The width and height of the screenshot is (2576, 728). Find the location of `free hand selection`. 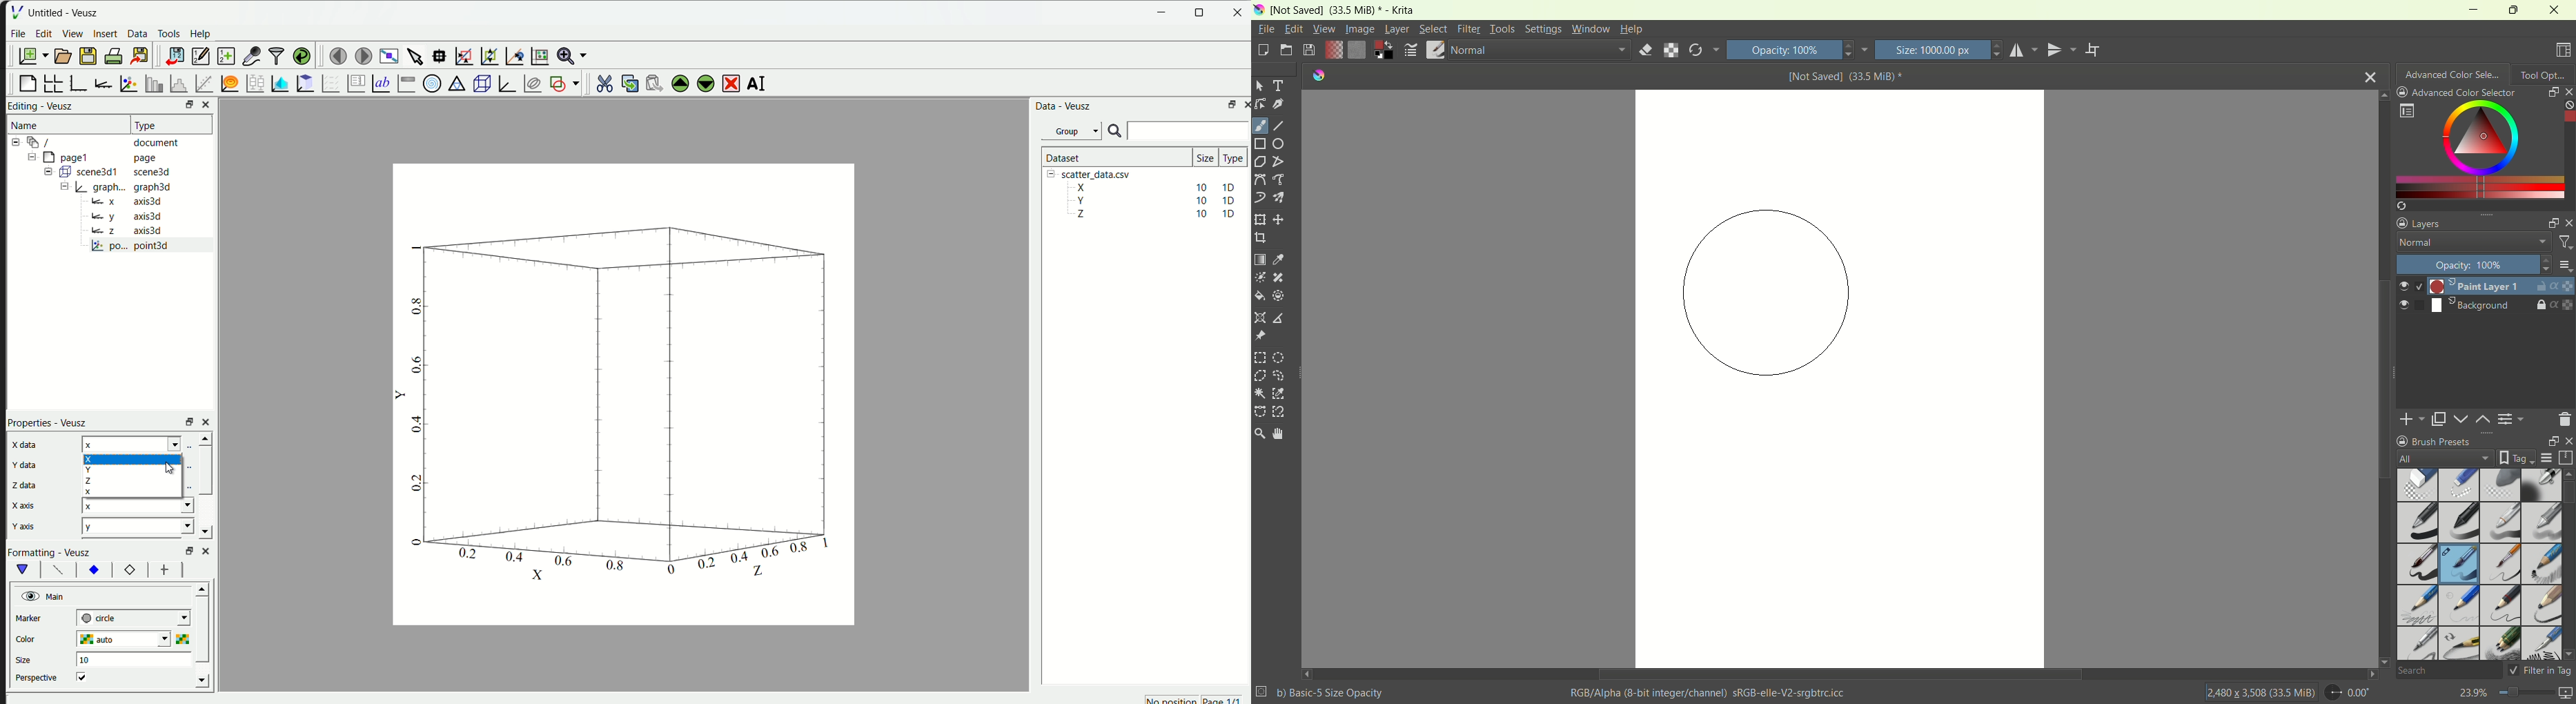

free hand selection is located at coordinates (1283, 375).